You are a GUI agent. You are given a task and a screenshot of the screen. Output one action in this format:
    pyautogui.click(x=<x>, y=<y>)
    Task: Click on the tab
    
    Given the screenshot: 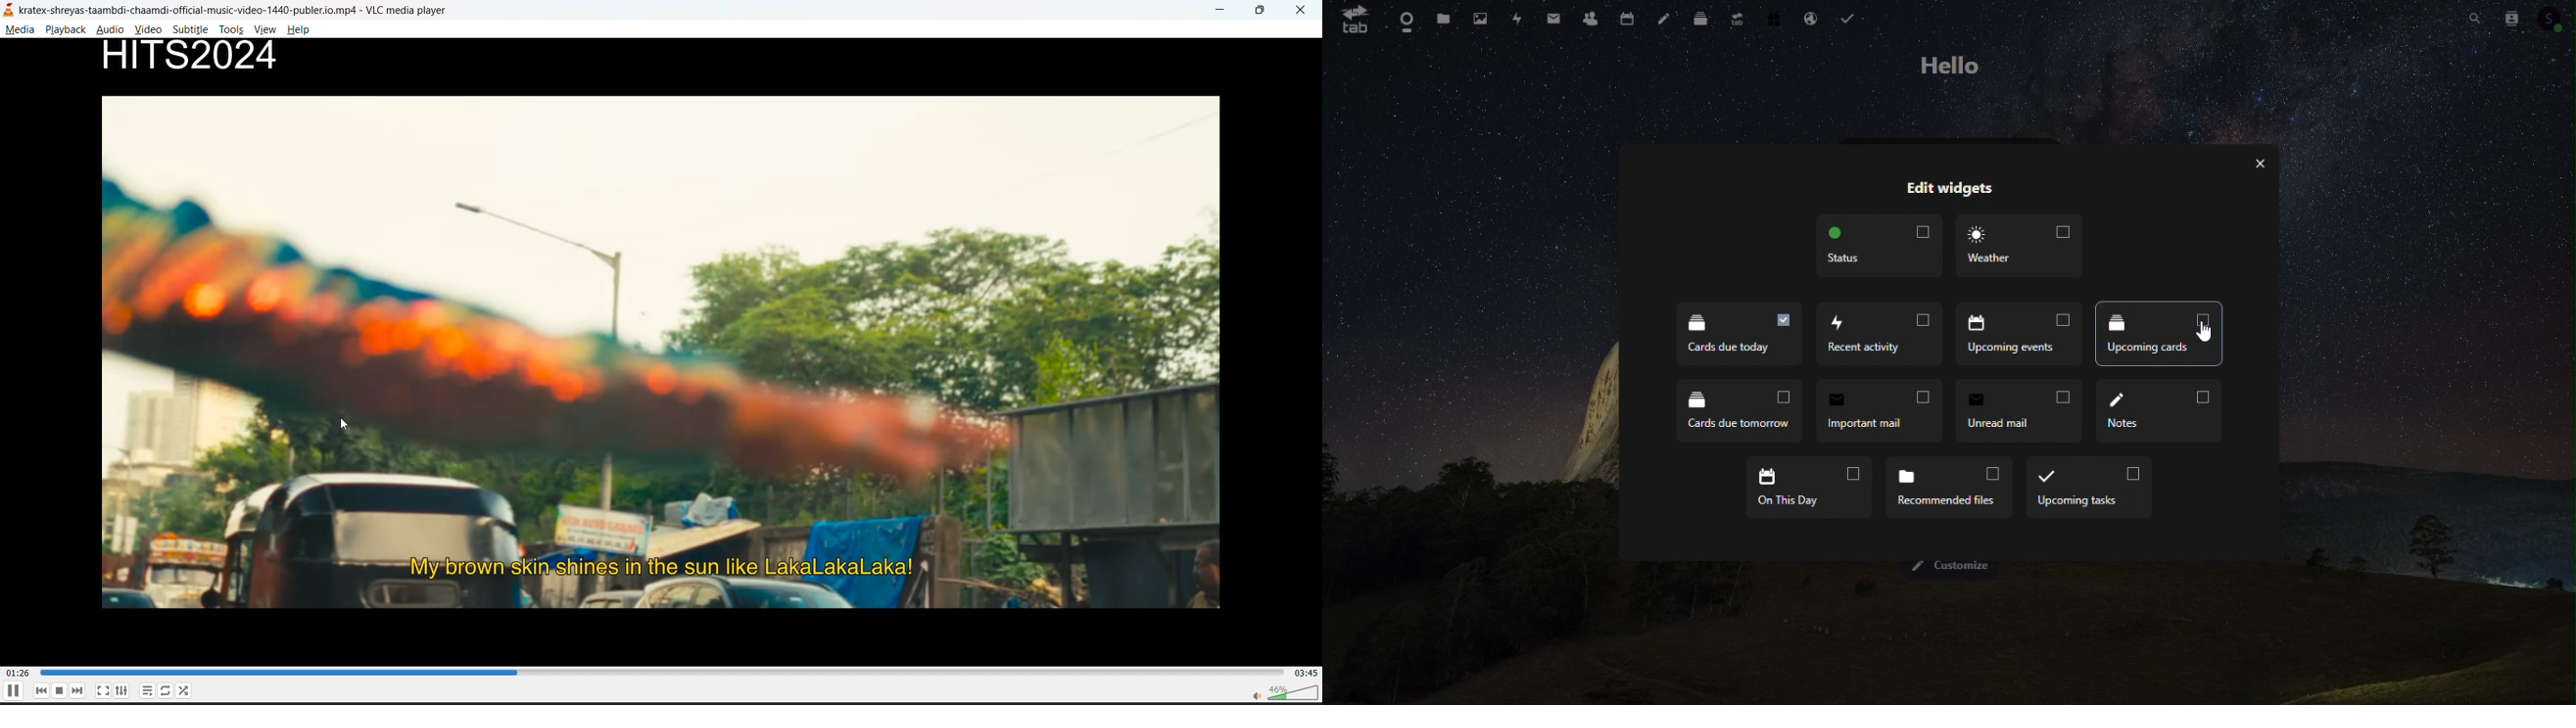 What is the action you would take?
    pyautogui.click(x=1356, y=22)
    